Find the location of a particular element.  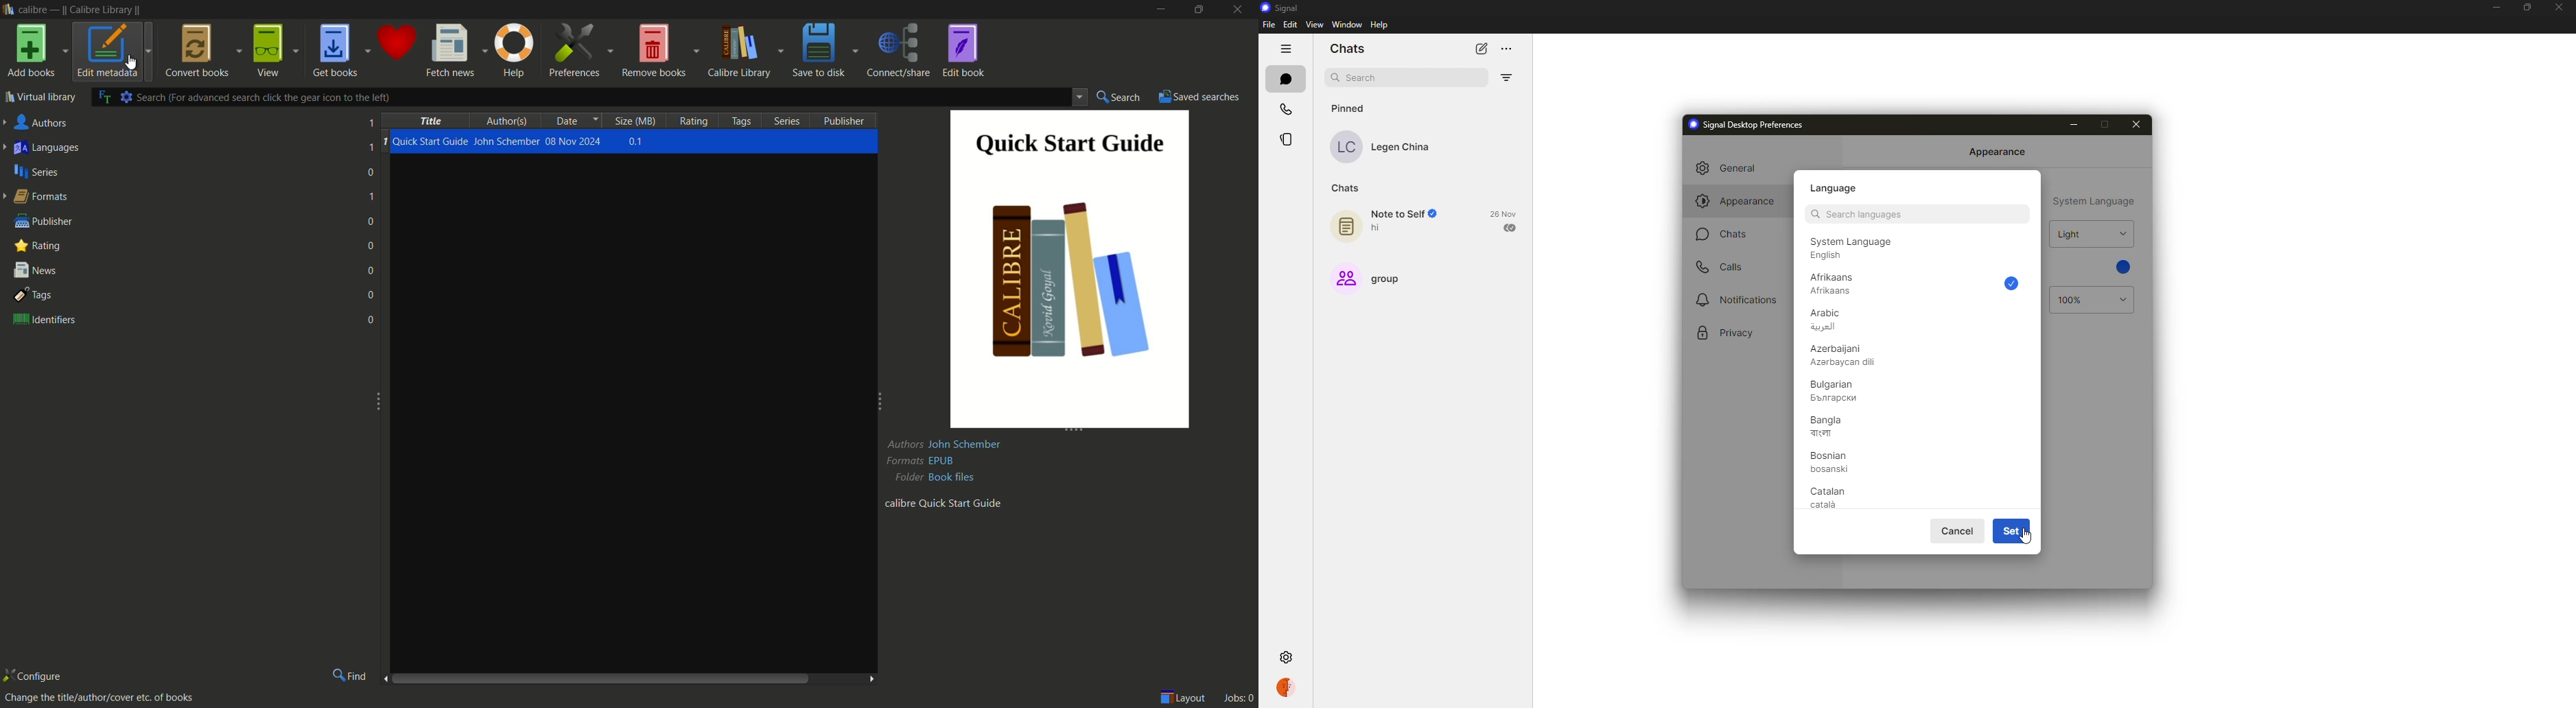

more is located at coordinates (1507, 49).